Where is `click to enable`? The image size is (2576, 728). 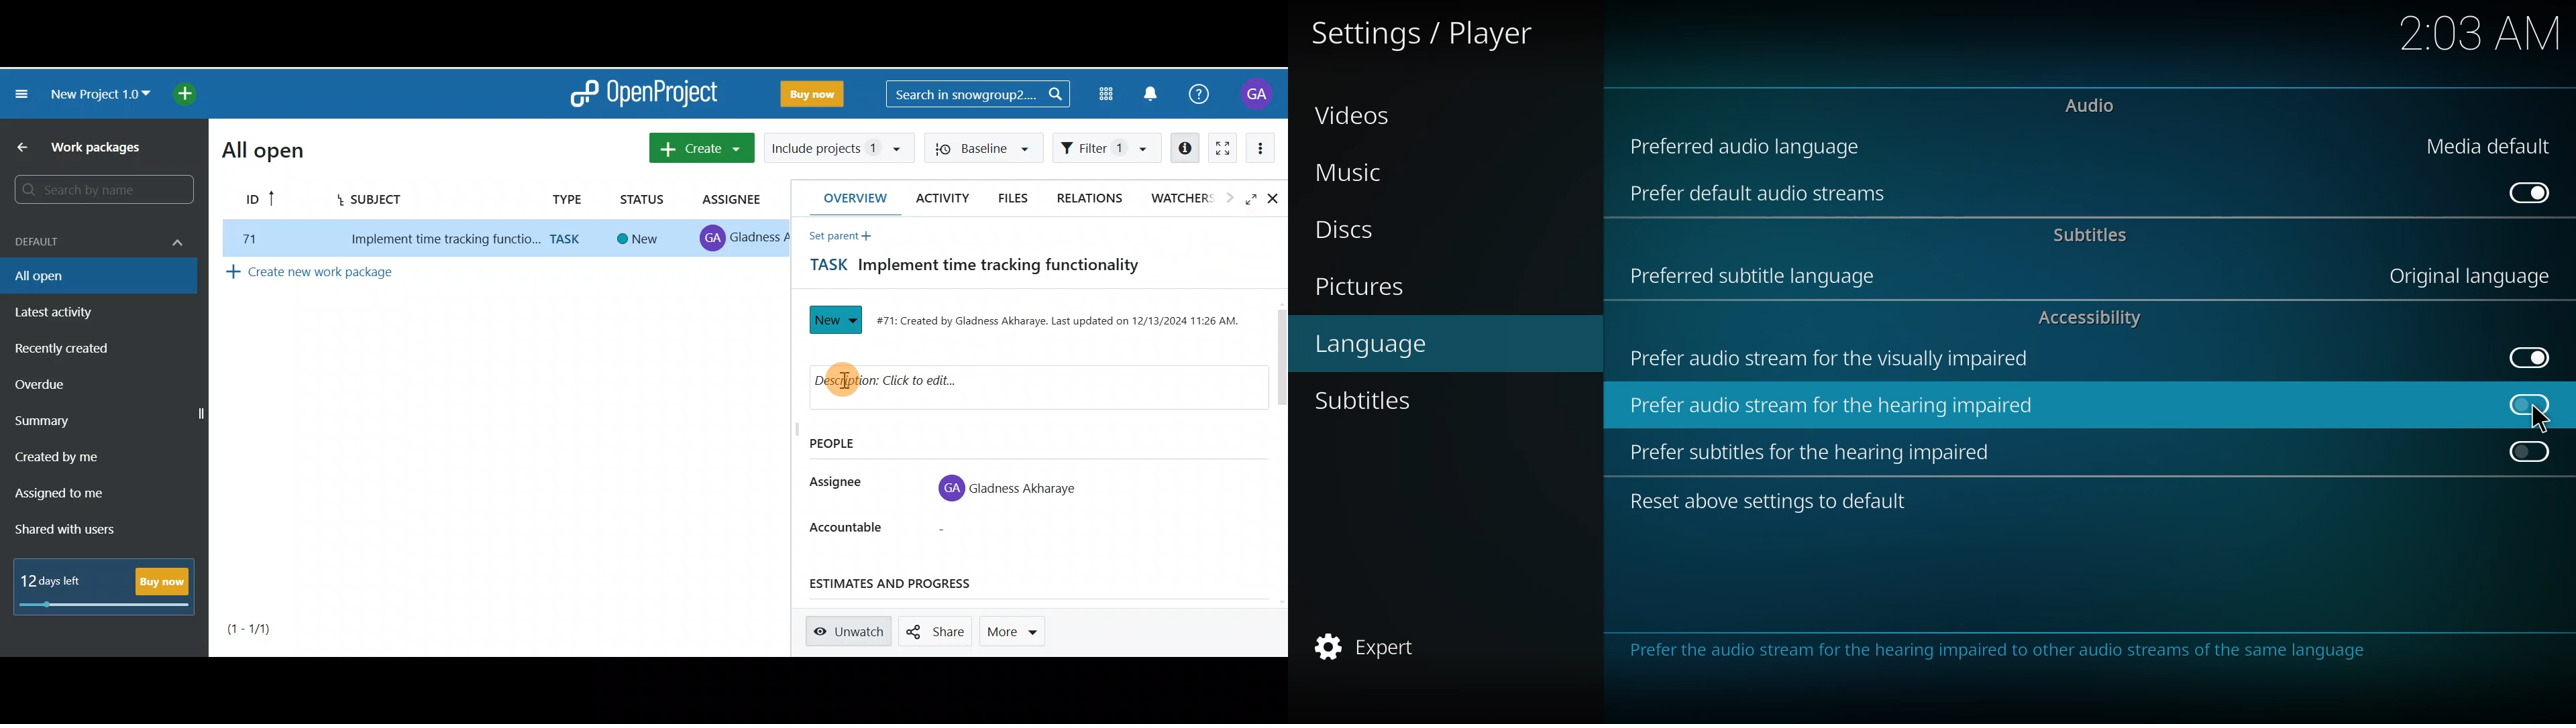
click to enable is located at coordinates (2529, 404).